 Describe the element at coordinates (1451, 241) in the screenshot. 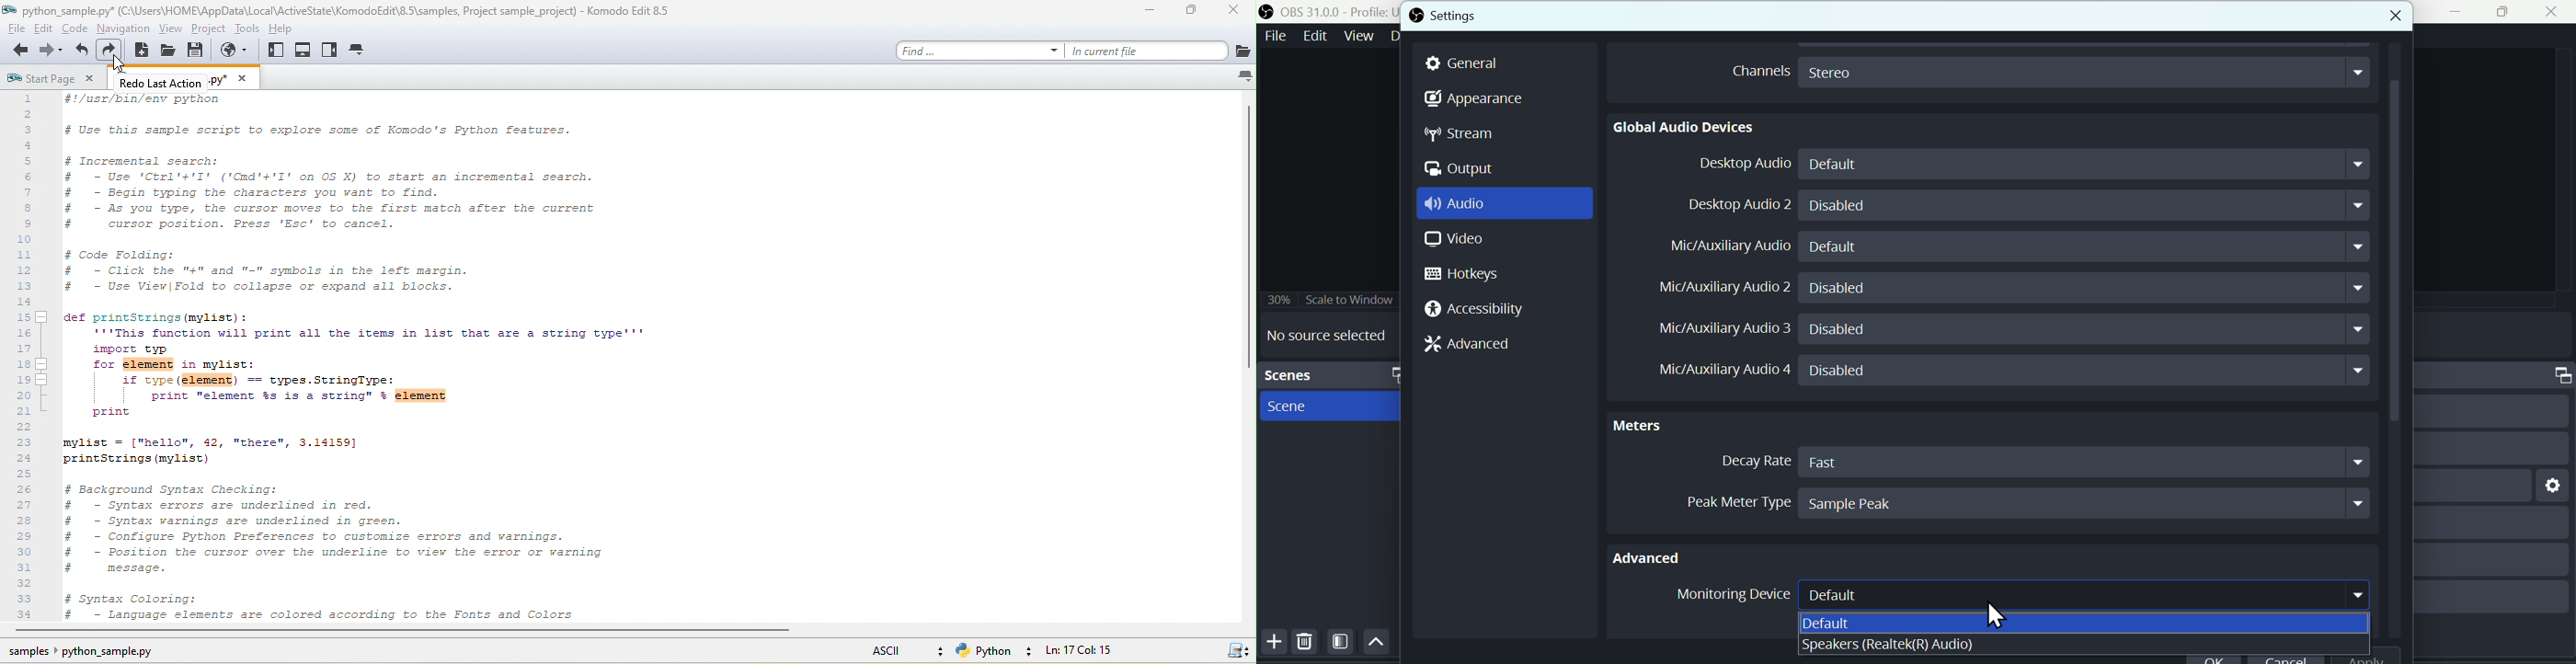

I see `Video` at that location.